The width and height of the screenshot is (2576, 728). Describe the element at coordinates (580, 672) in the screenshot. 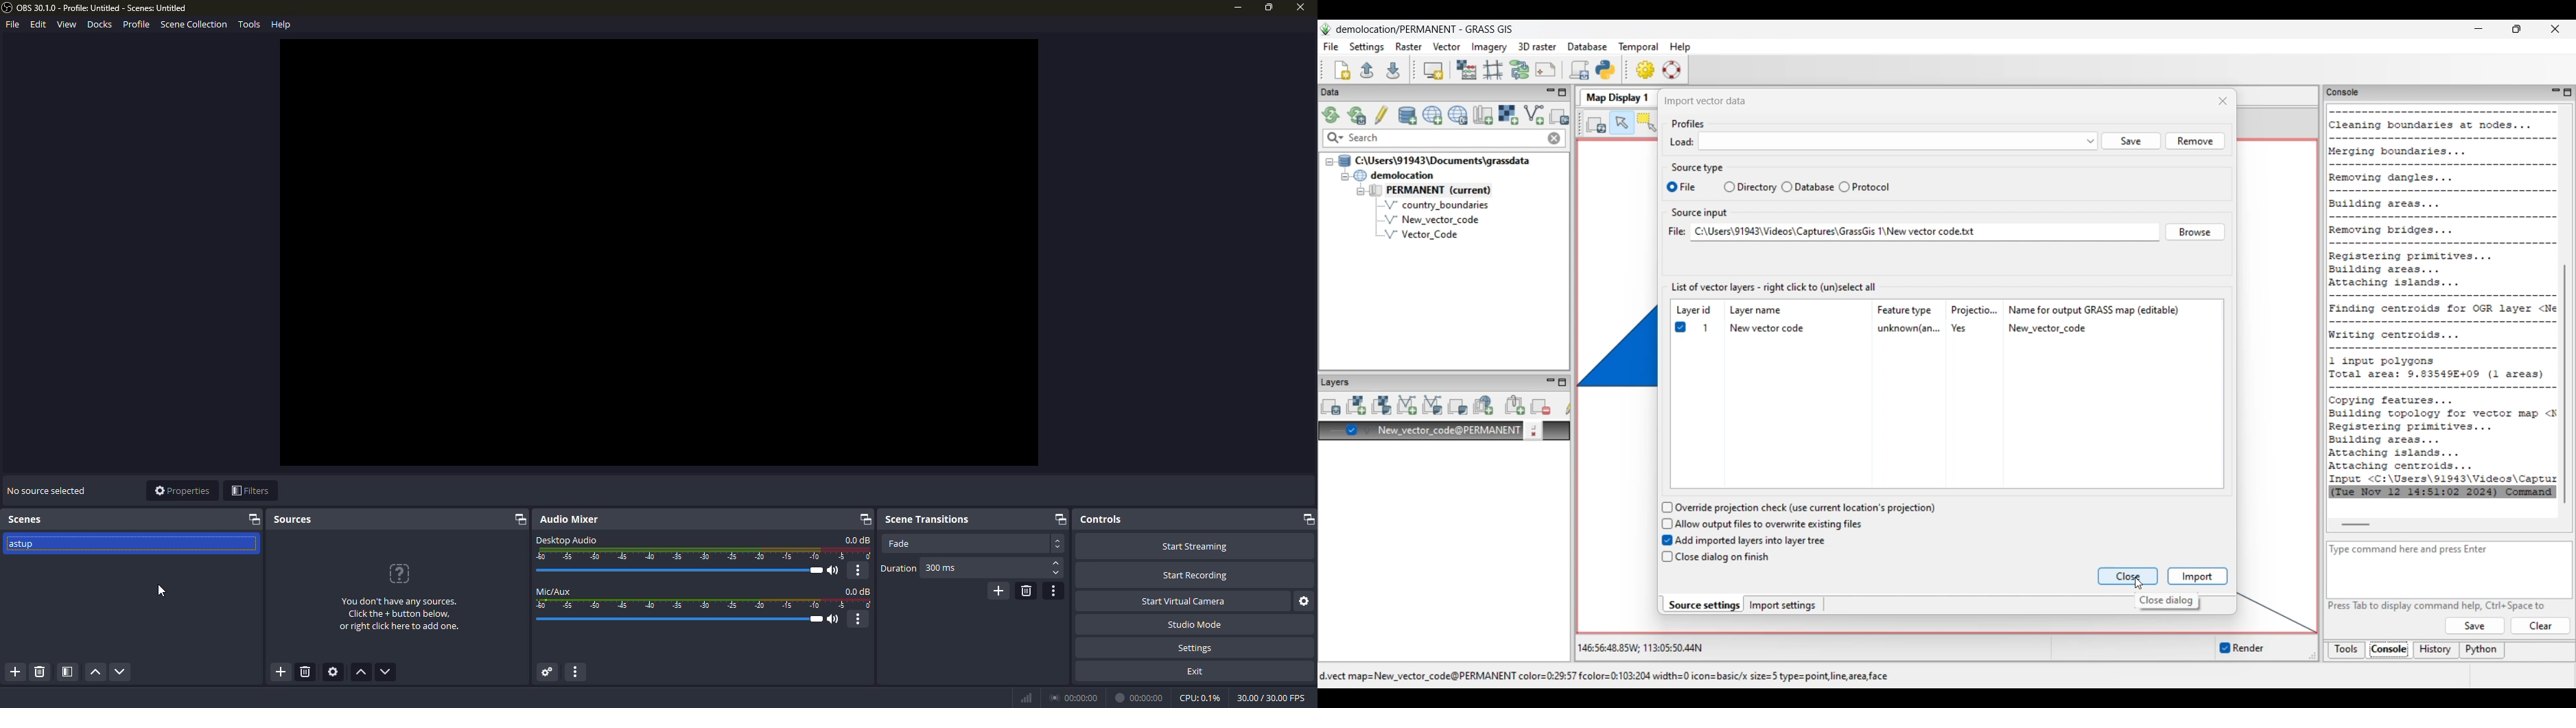

I see `audio mixer menu` at that location.